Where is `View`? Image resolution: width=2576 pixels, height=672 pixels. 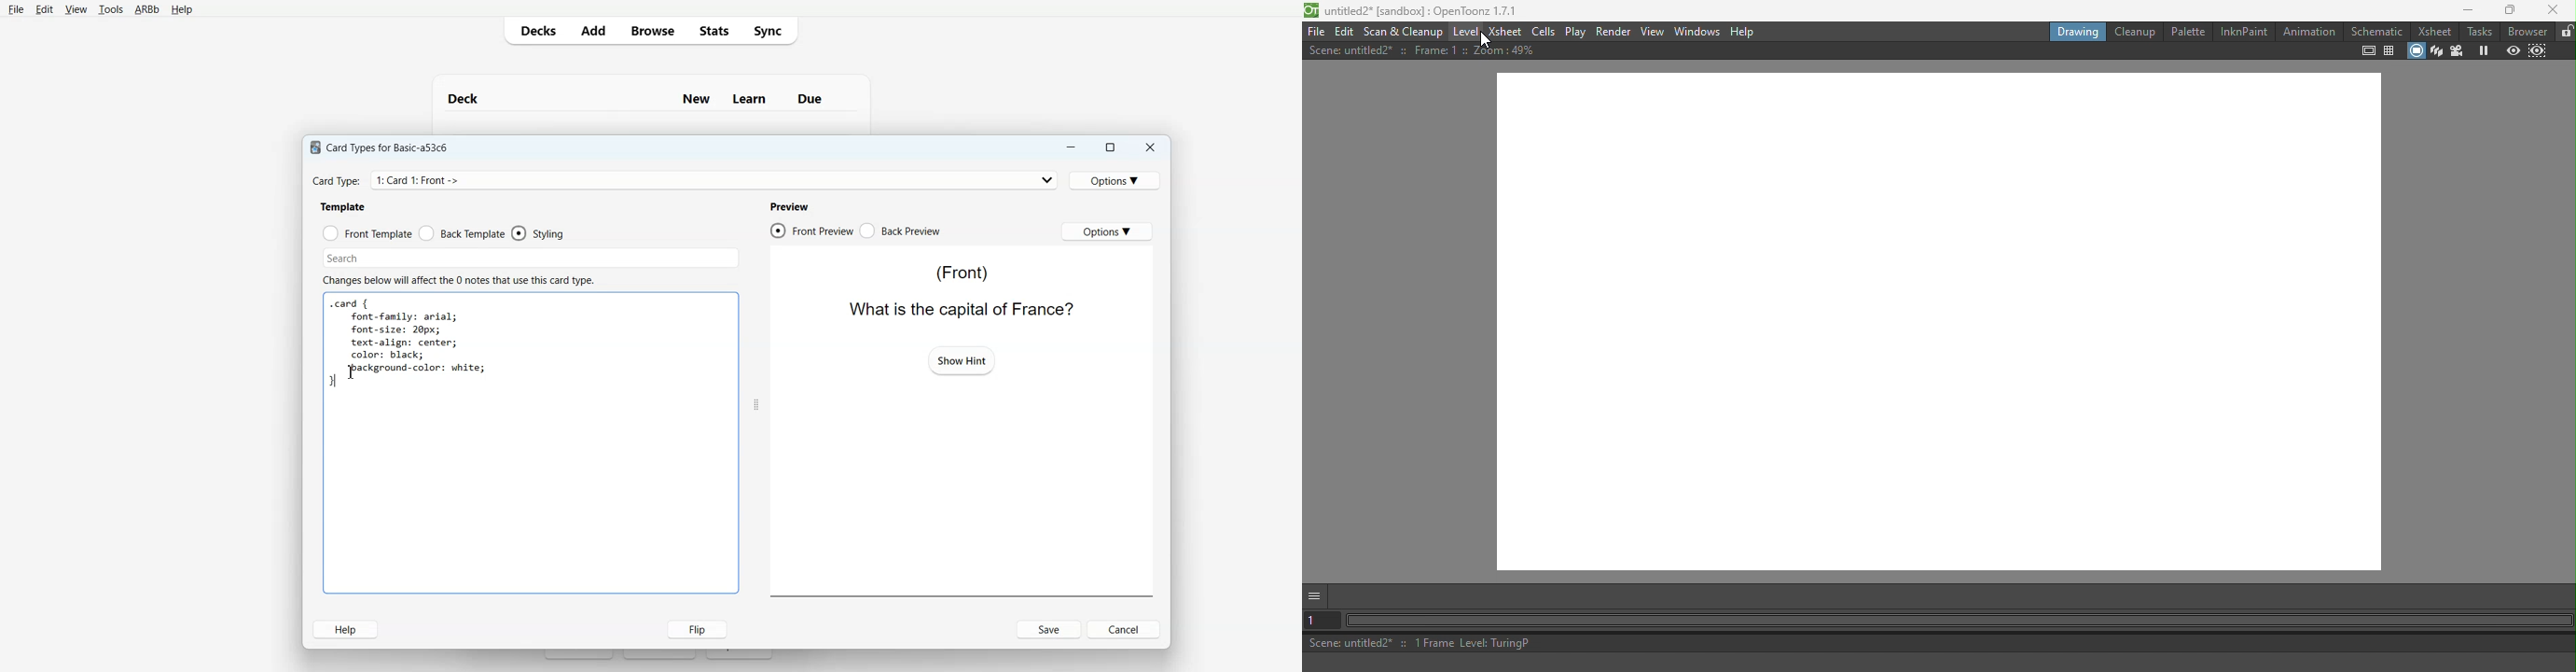
View is located at coordinates (76, 10).